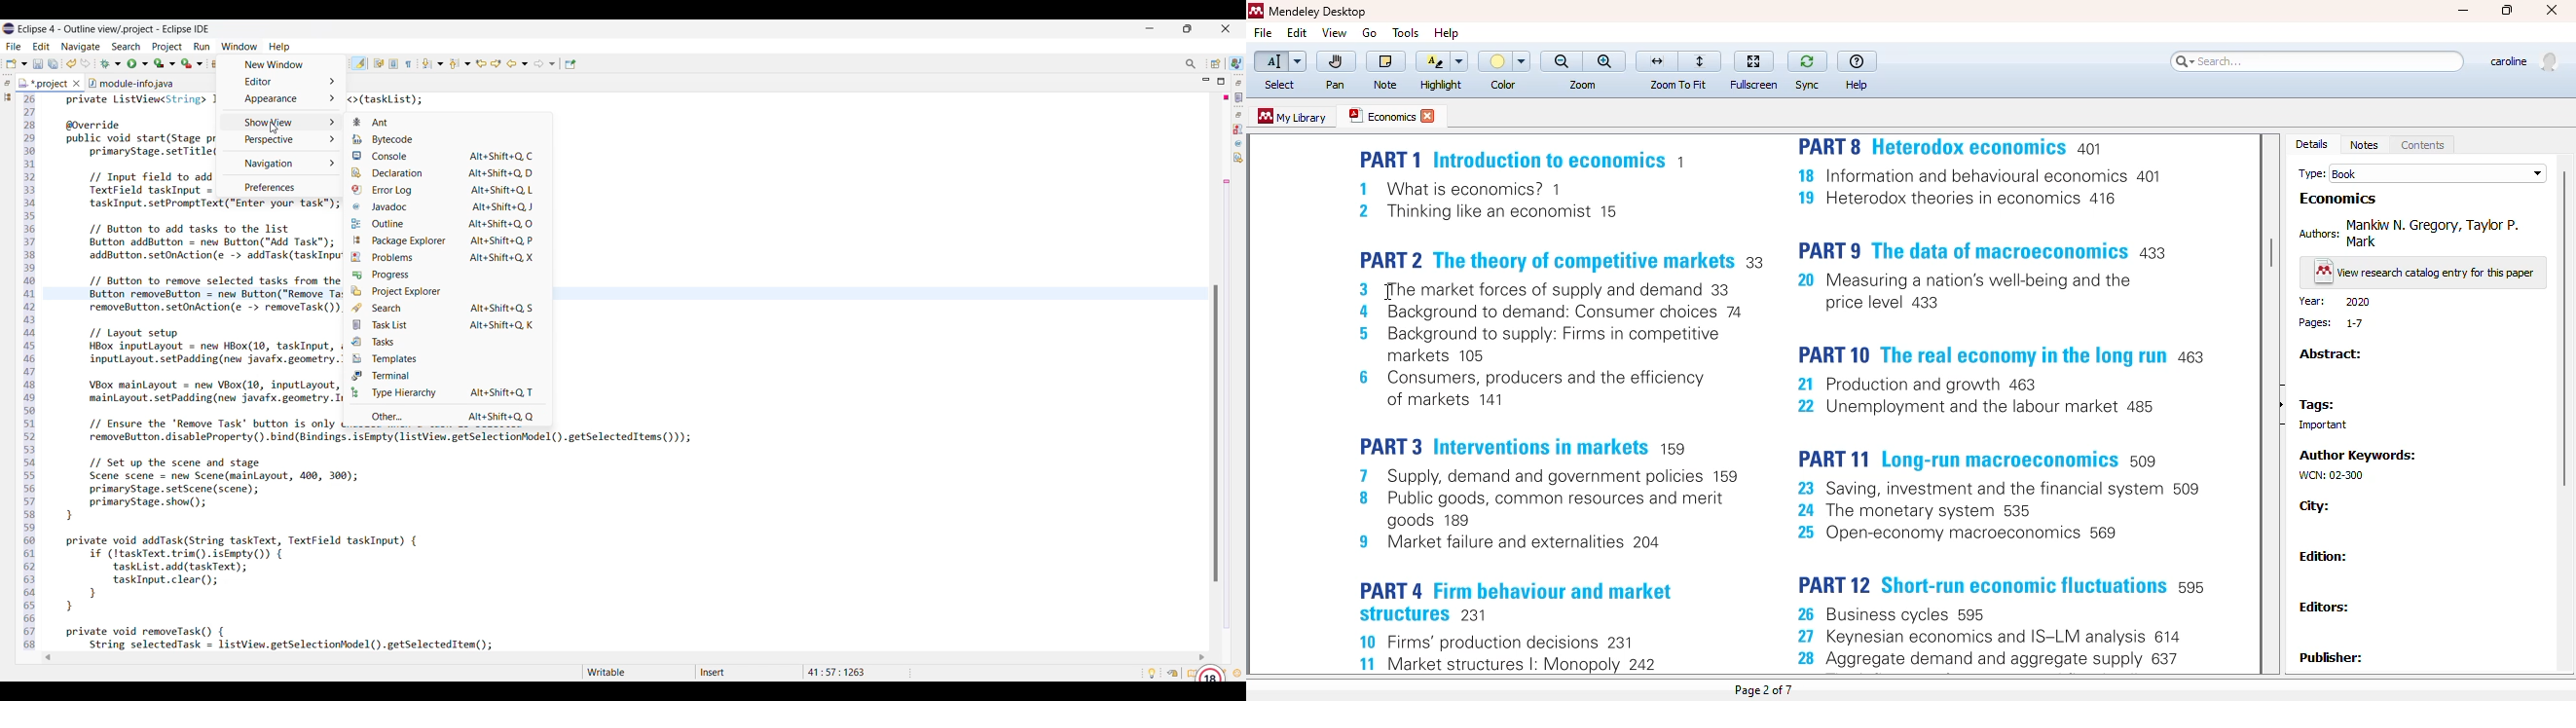 This screenshot has height=728, width=2576. What do you see at coordinates (1337, 62) in the screenshot?
I see `pan` at bounding box center [1337, 62].